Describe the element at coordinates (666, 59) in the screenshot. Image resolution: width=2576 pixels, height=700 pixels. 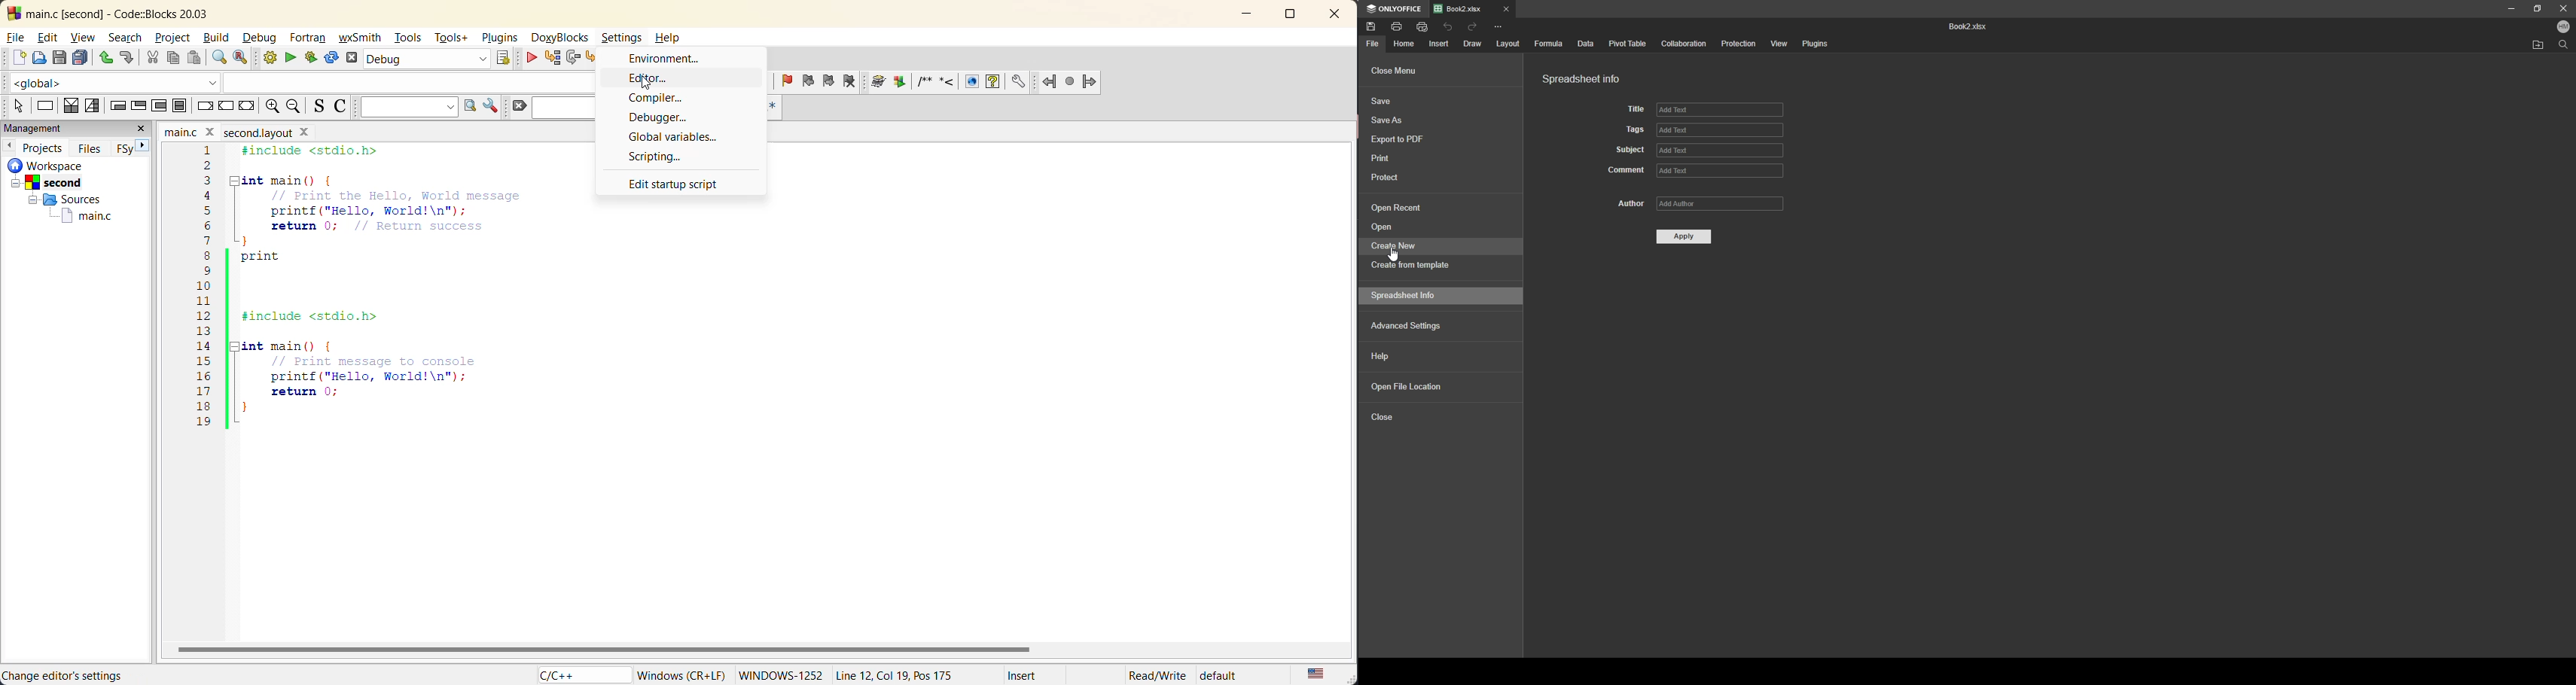
I see `environment` at that location.